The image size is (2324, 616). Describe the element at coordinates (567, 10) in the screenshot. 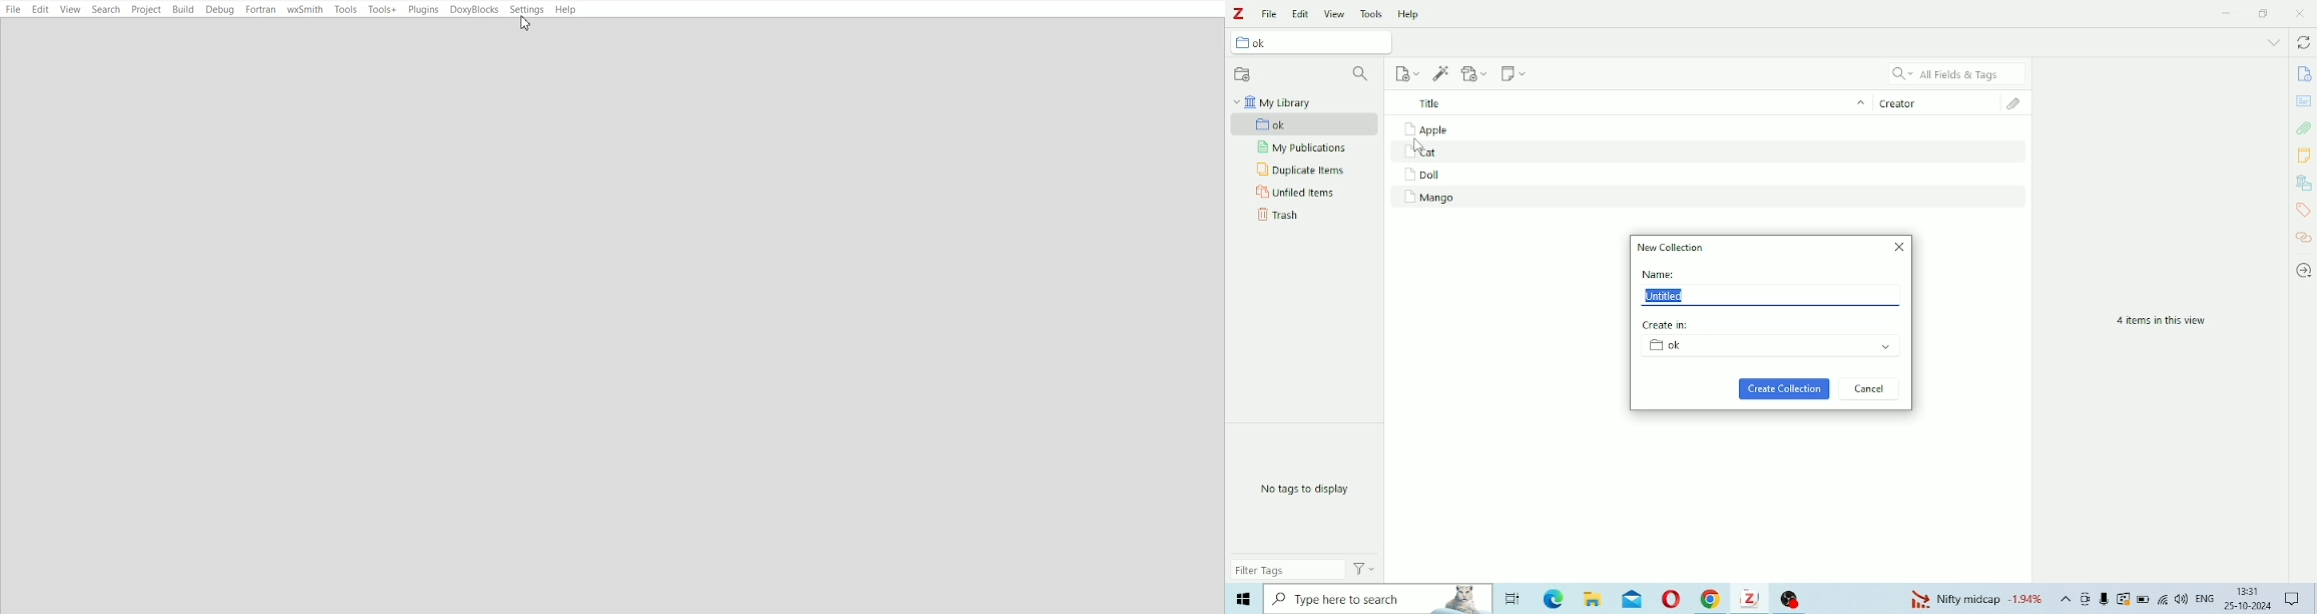

I see `Help` at that location.